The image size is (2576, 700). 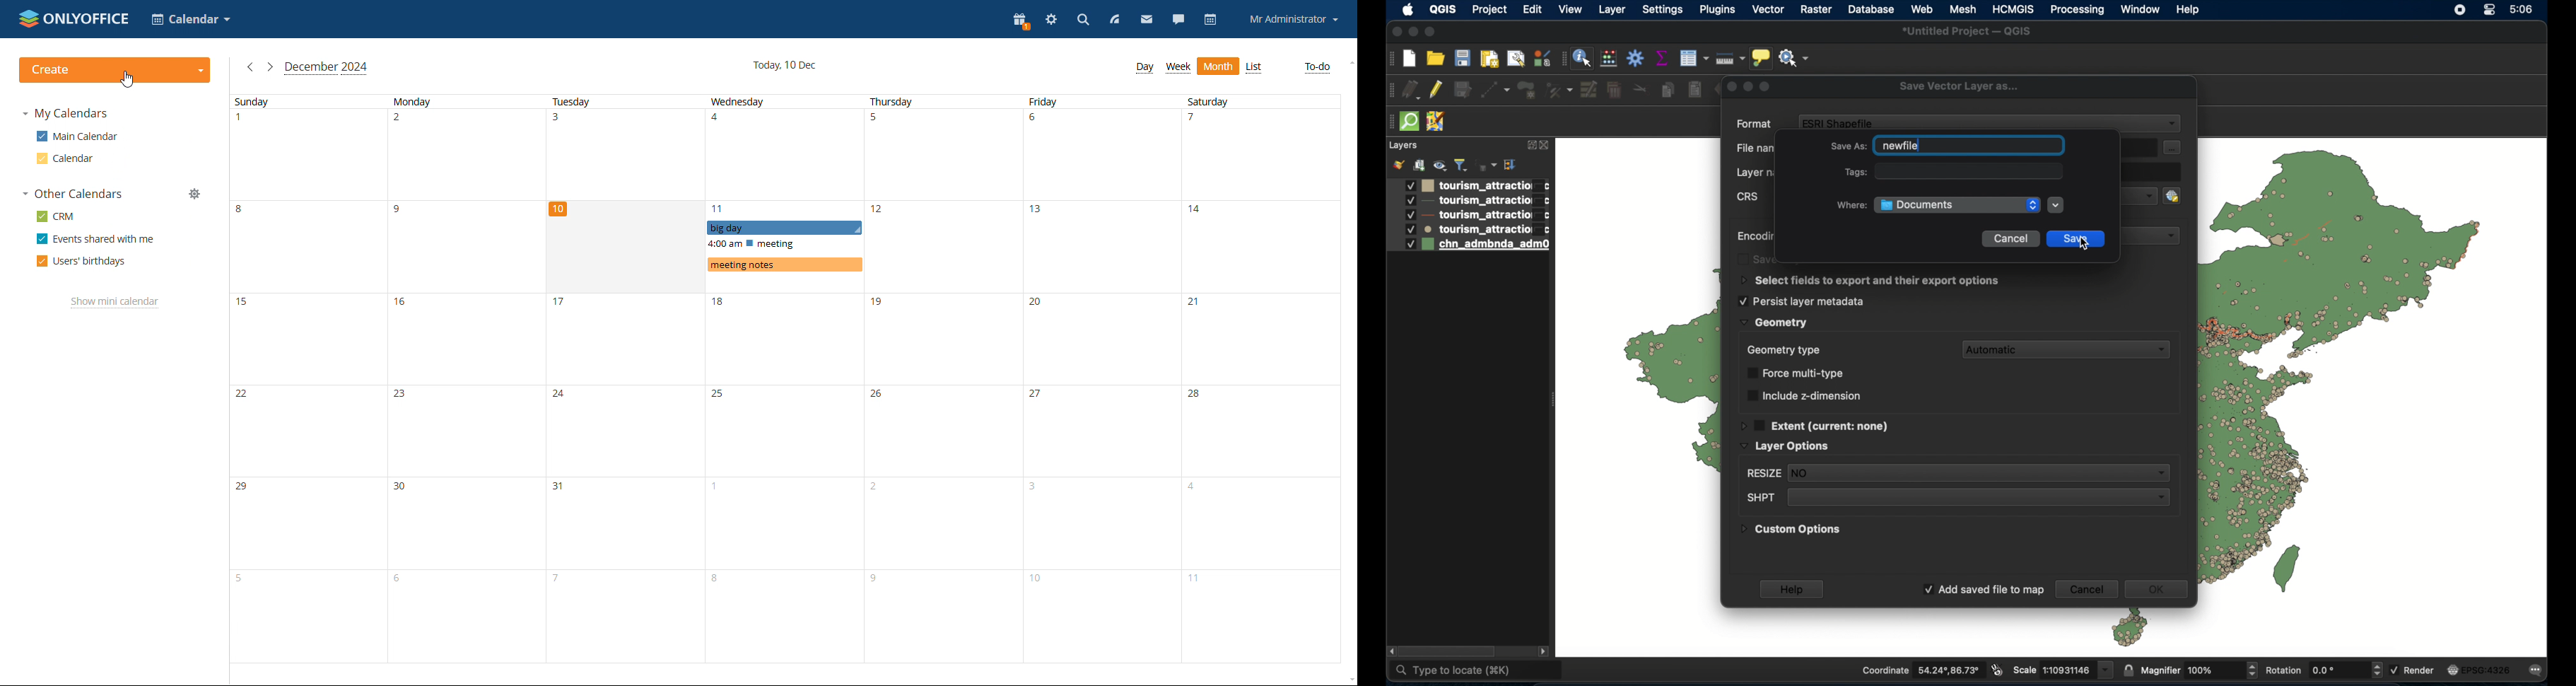 I want to click on dropdown, so click(x=2058, y=206).